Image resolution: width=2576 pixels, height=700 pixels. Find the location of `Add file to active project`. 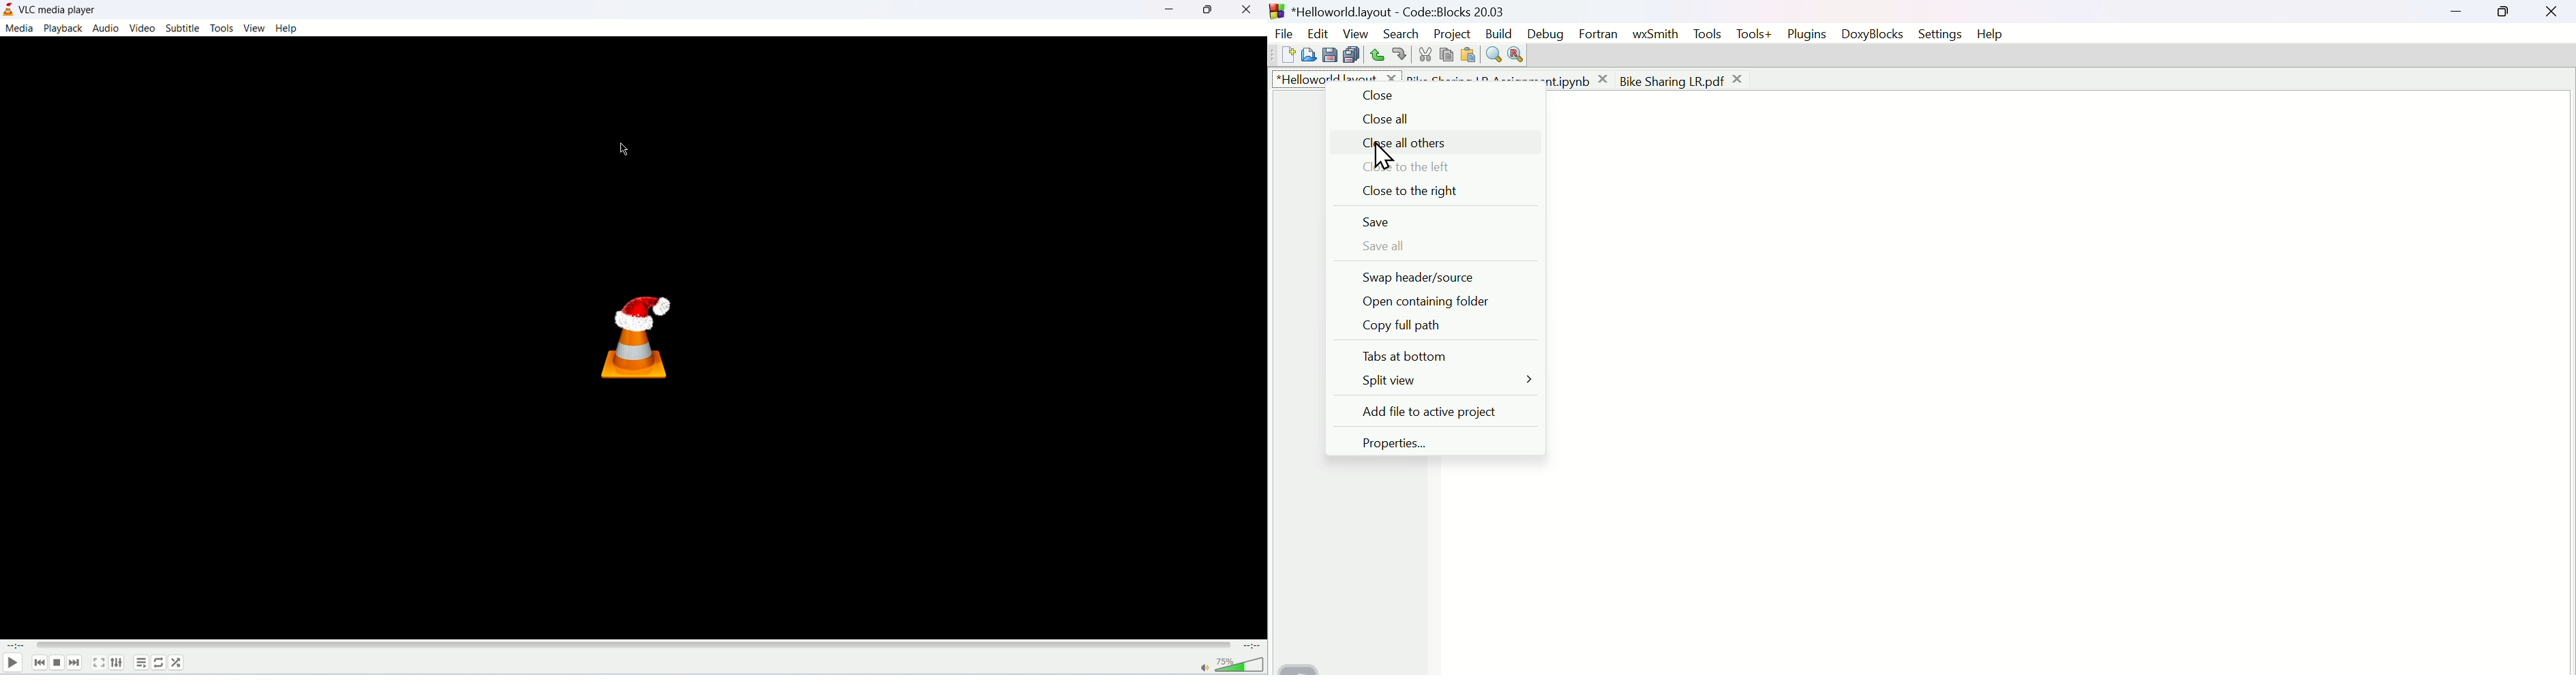

Add file to active project is located at coordinates (1423, 410).